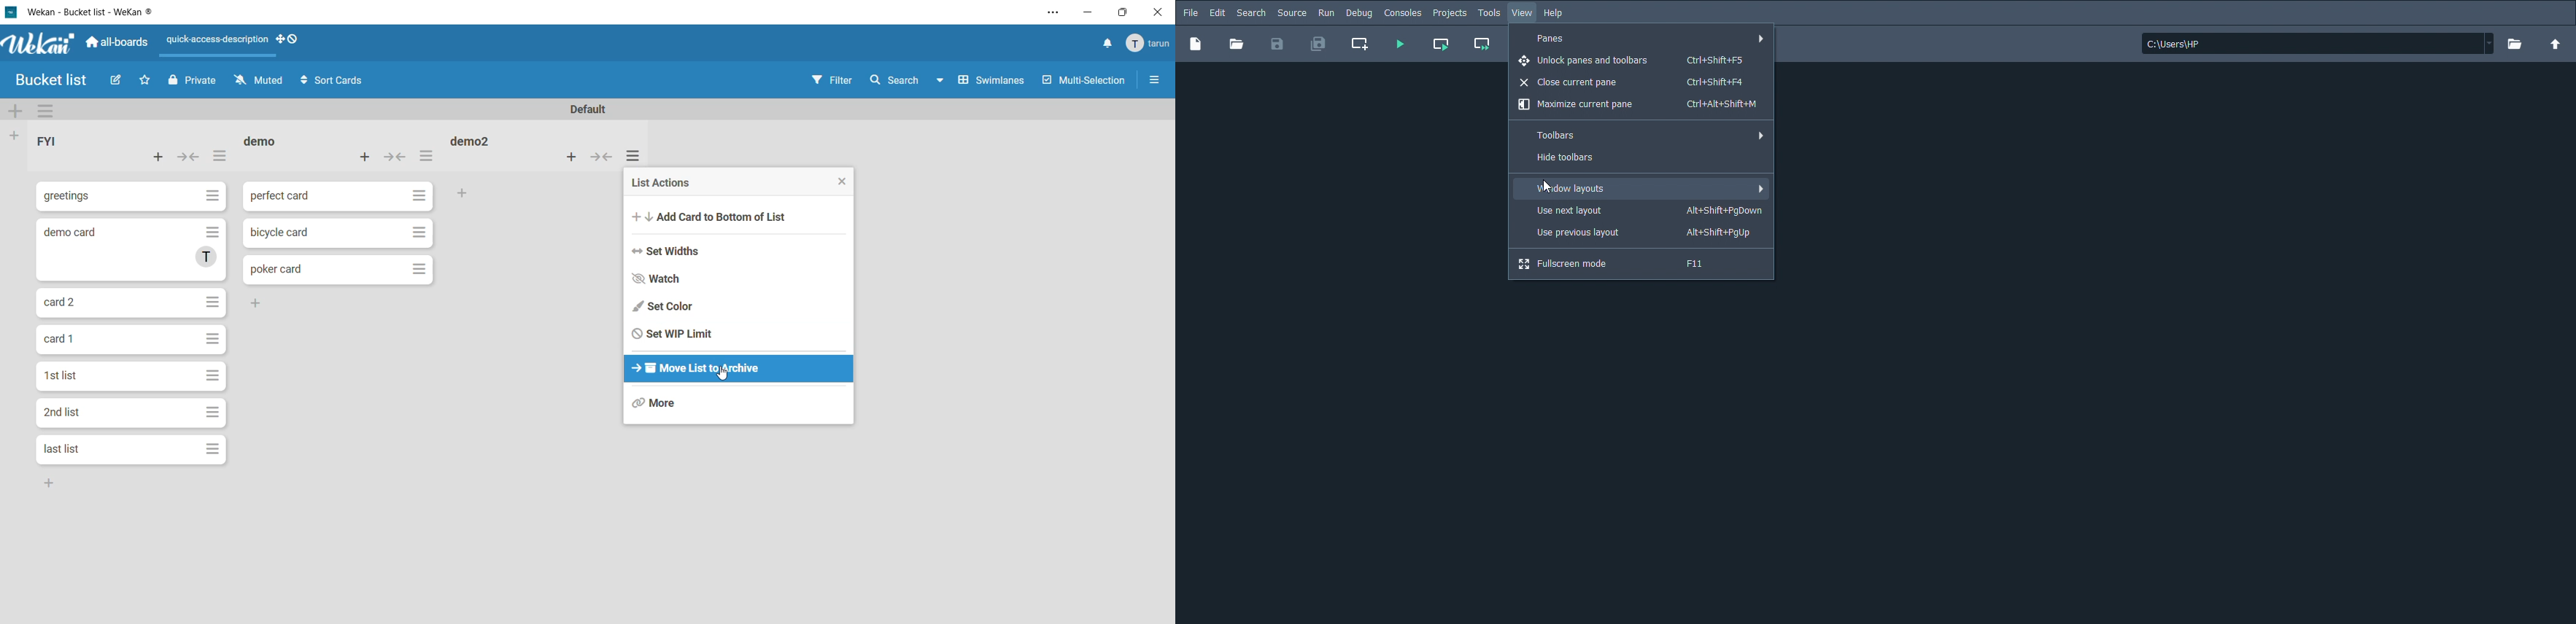 The height and width of the screenshot is (644, 2576). What do you see at coordinates (832, 79) in the screenshot?
I see `filter` at bounding box center [832, 79].